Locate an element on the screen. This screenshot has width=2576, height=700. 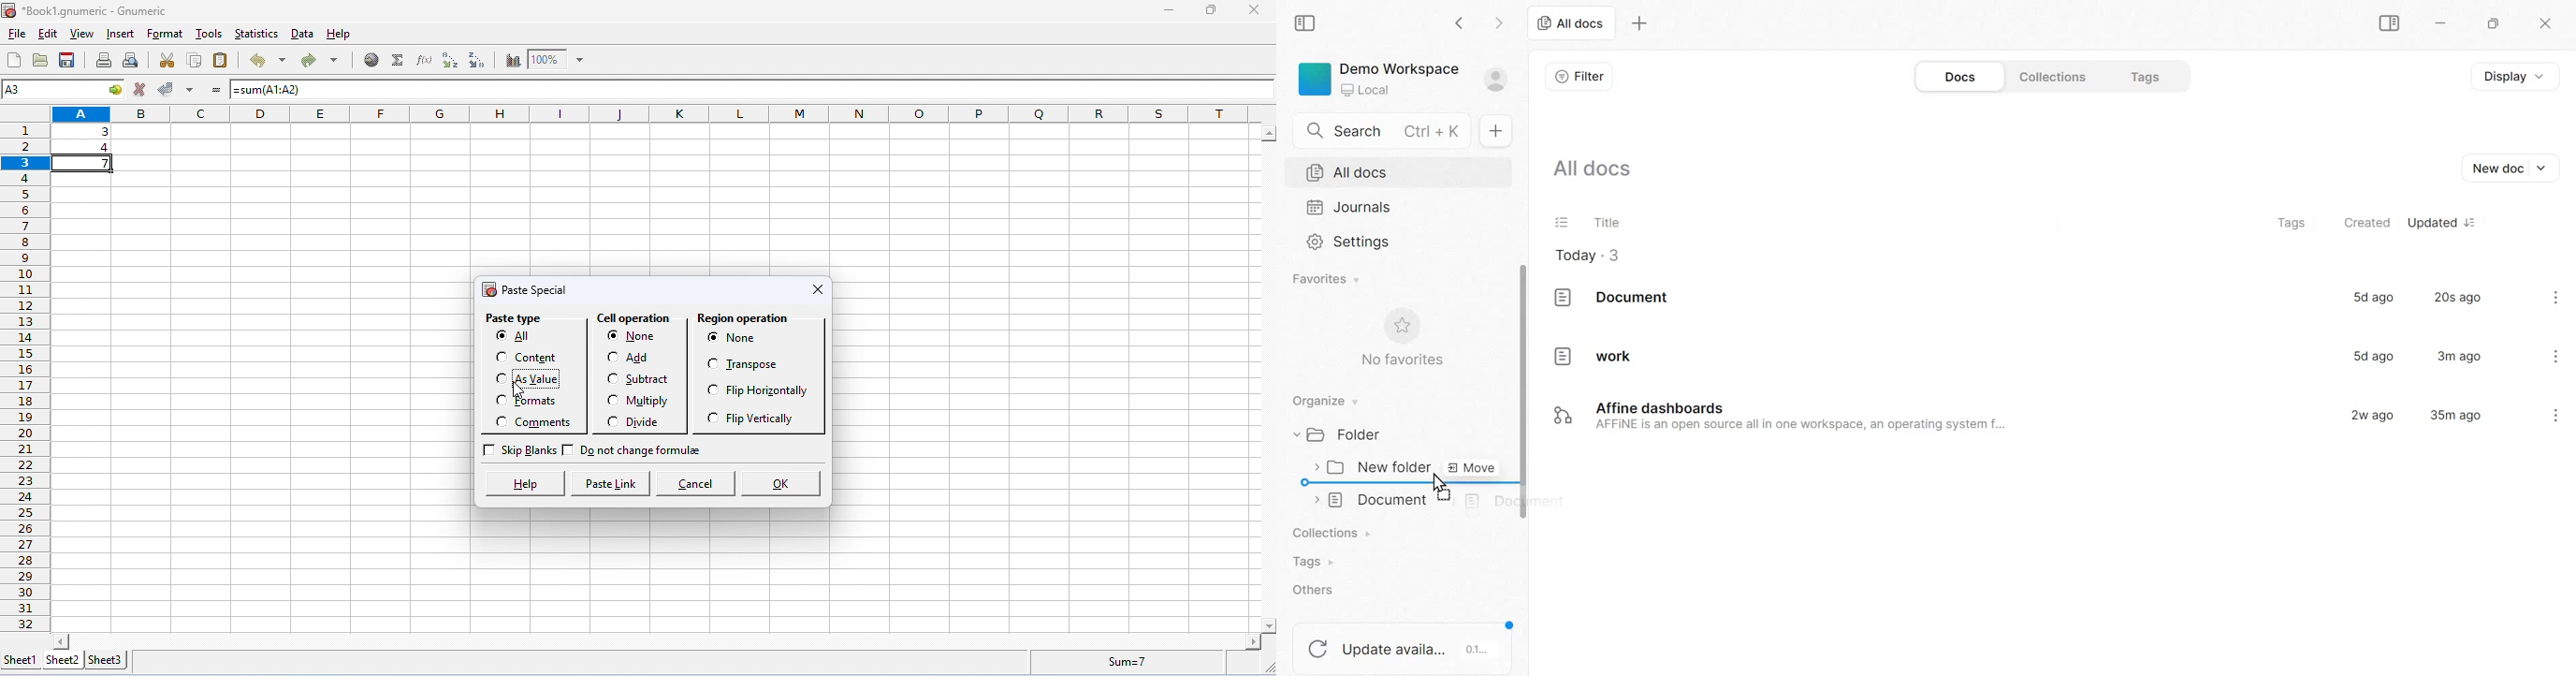
collections is located at coordinates (1332, 531).